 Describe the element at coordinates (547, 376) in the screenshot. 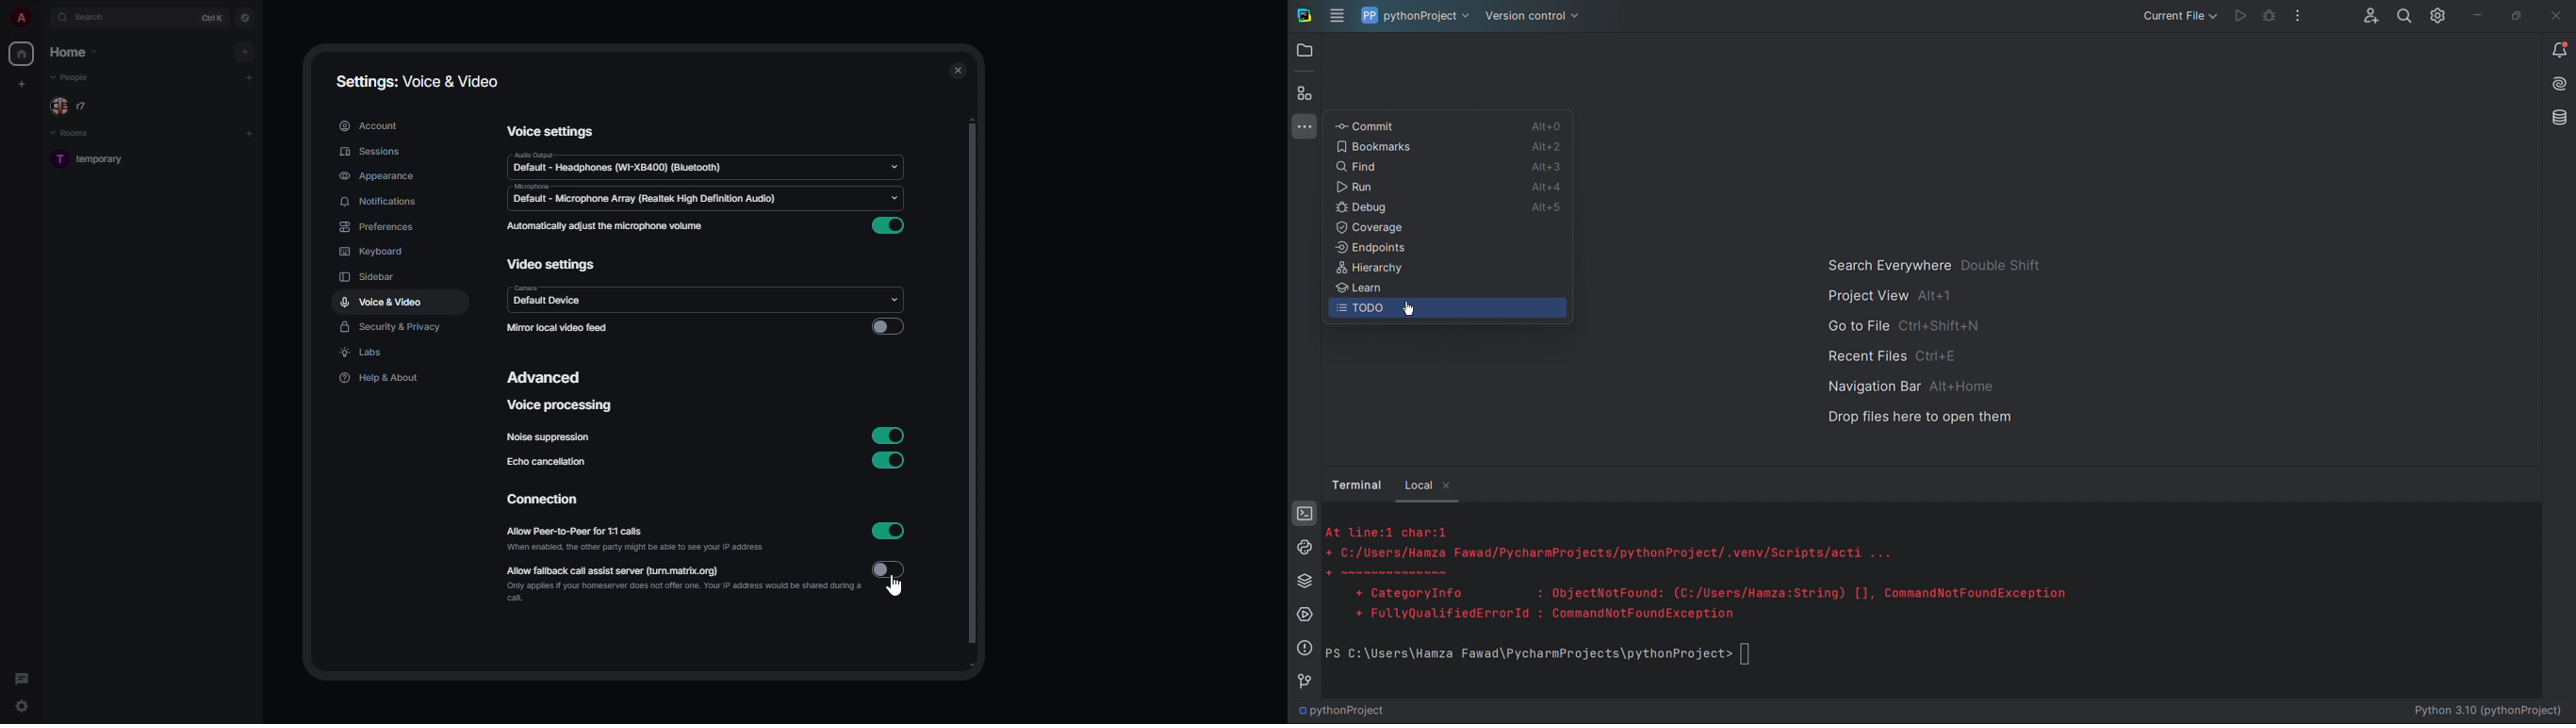

I see `advanced` at that location.